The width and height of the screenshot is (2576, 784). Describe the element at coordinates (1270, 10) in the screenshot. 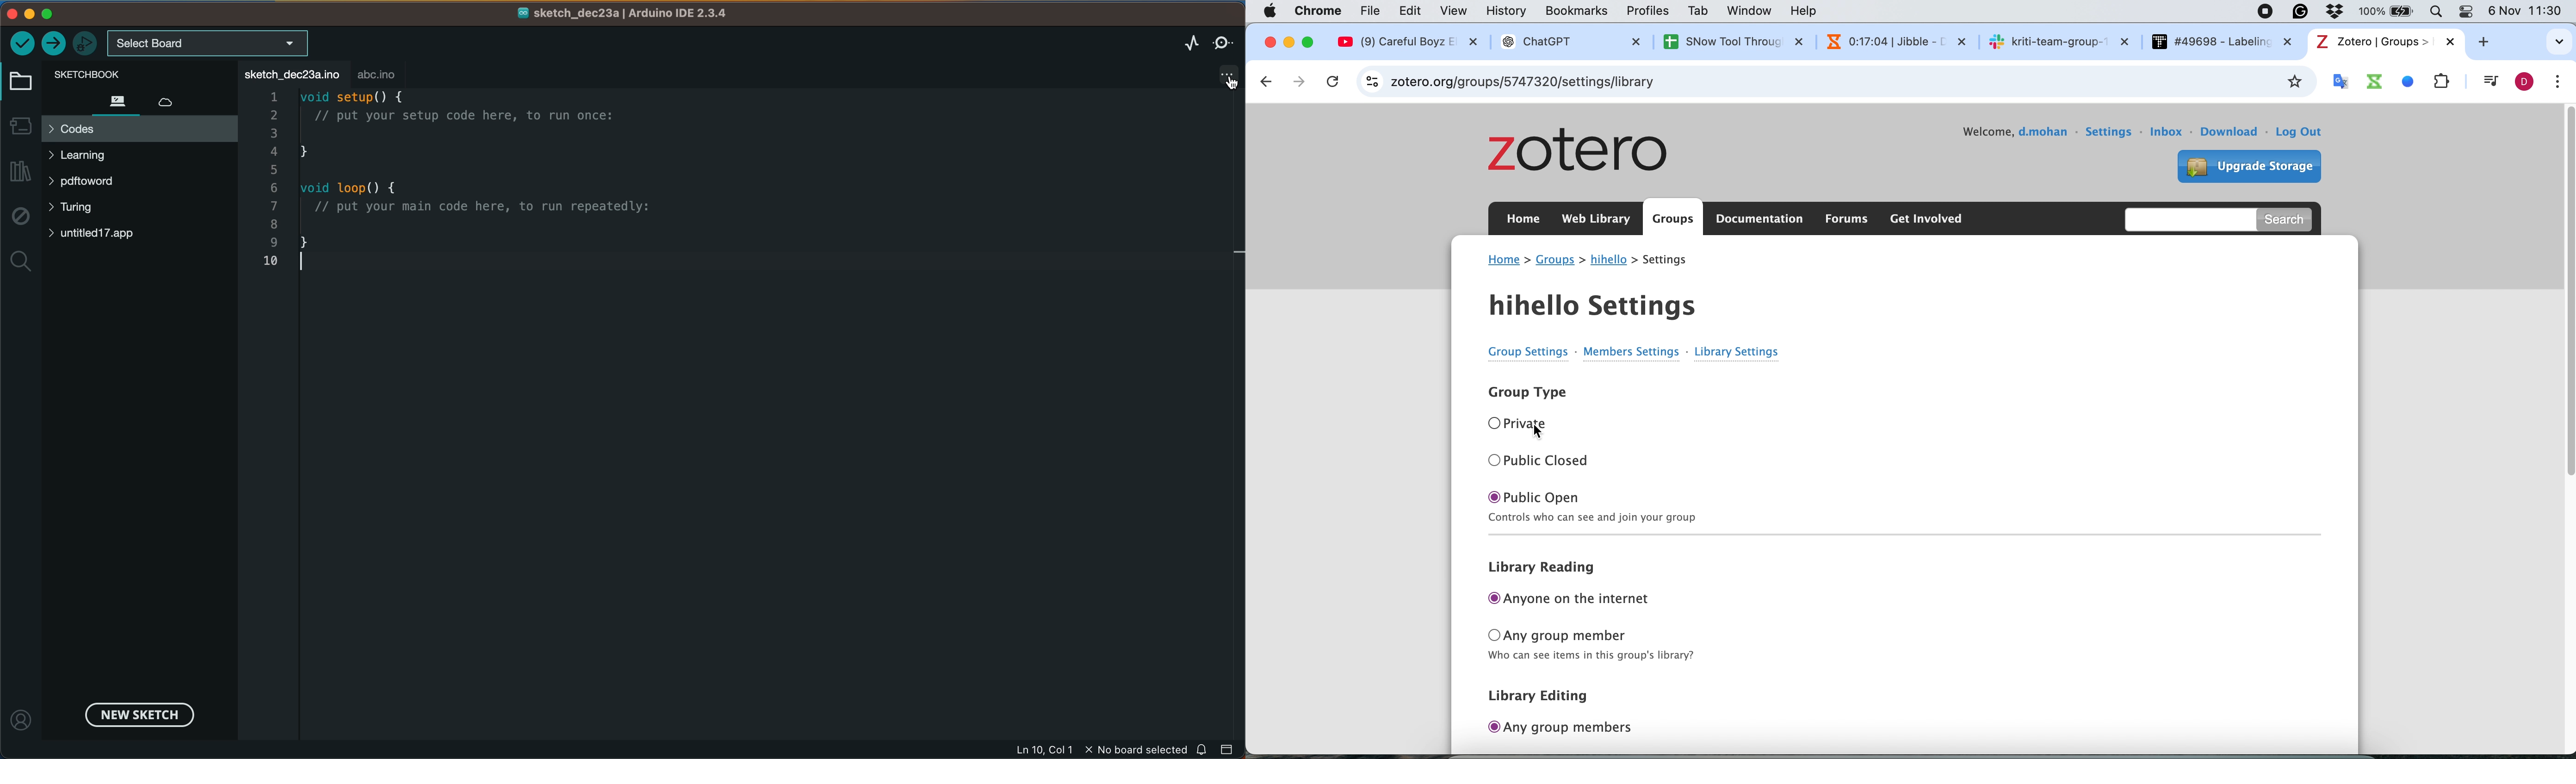

I see `Apple logo` at that location.